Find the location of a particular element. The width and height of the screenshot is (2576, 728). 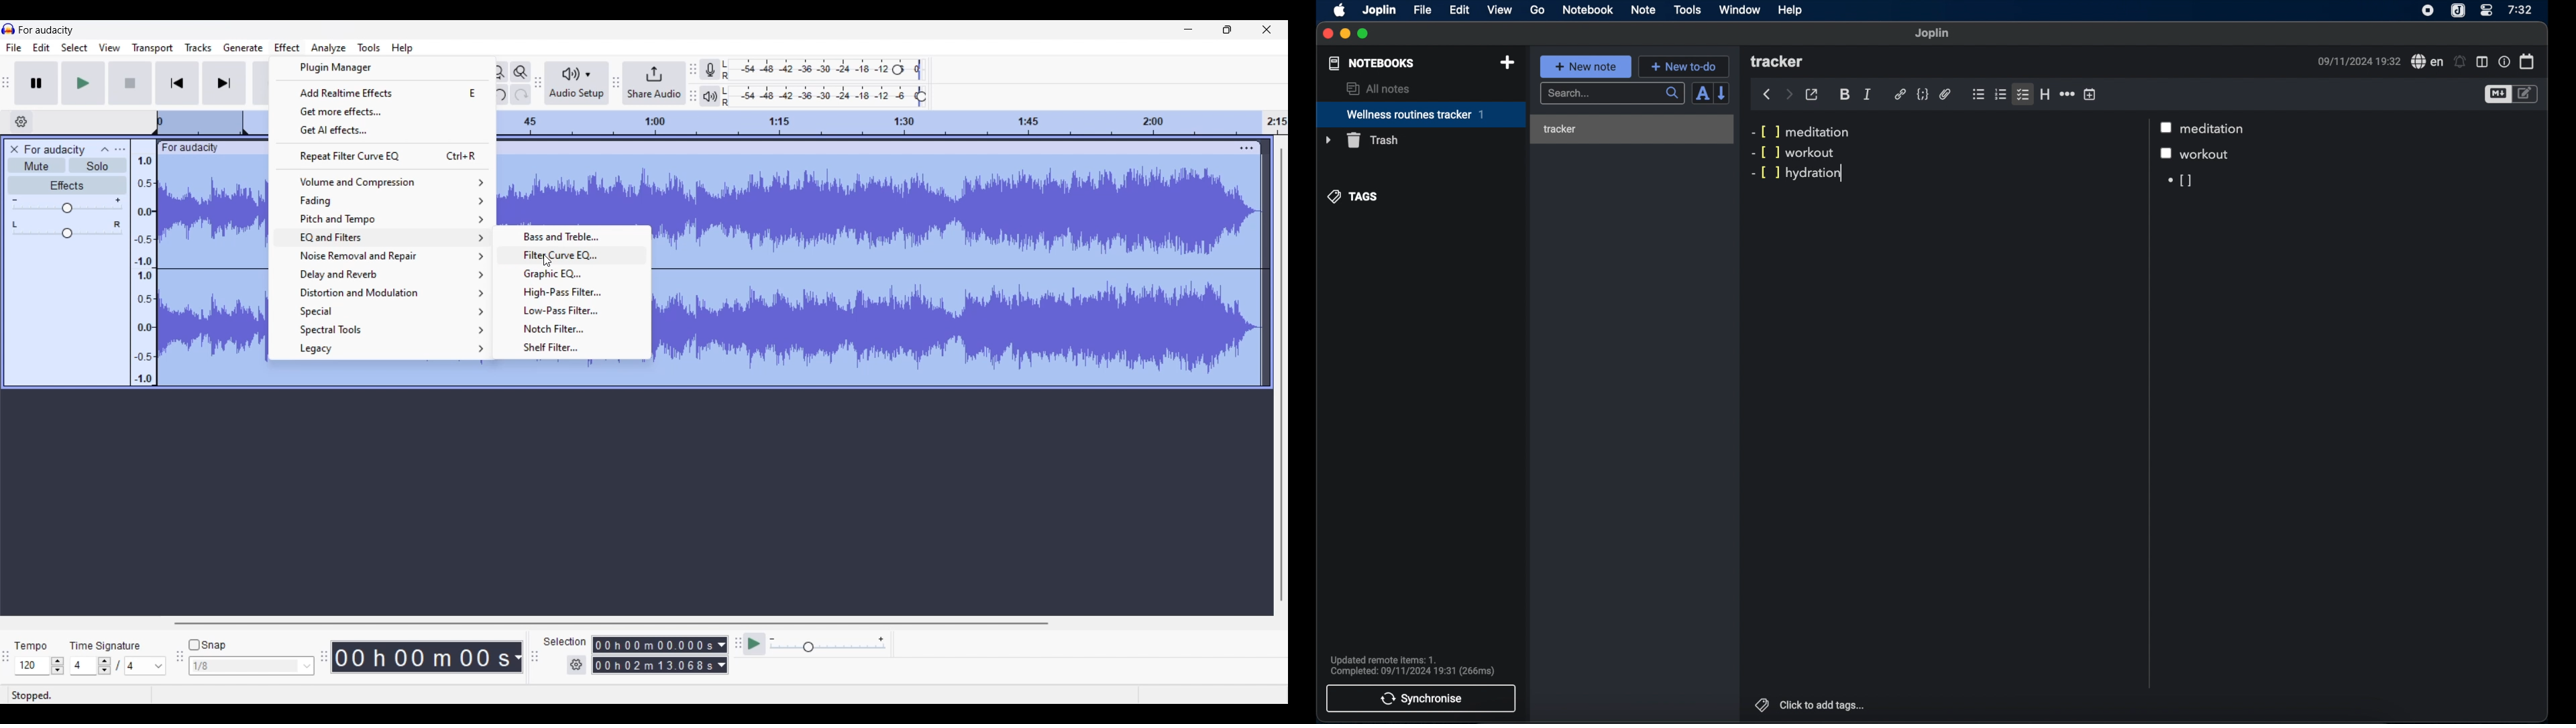

Bass and Treble is located at coordinates (574, 236).